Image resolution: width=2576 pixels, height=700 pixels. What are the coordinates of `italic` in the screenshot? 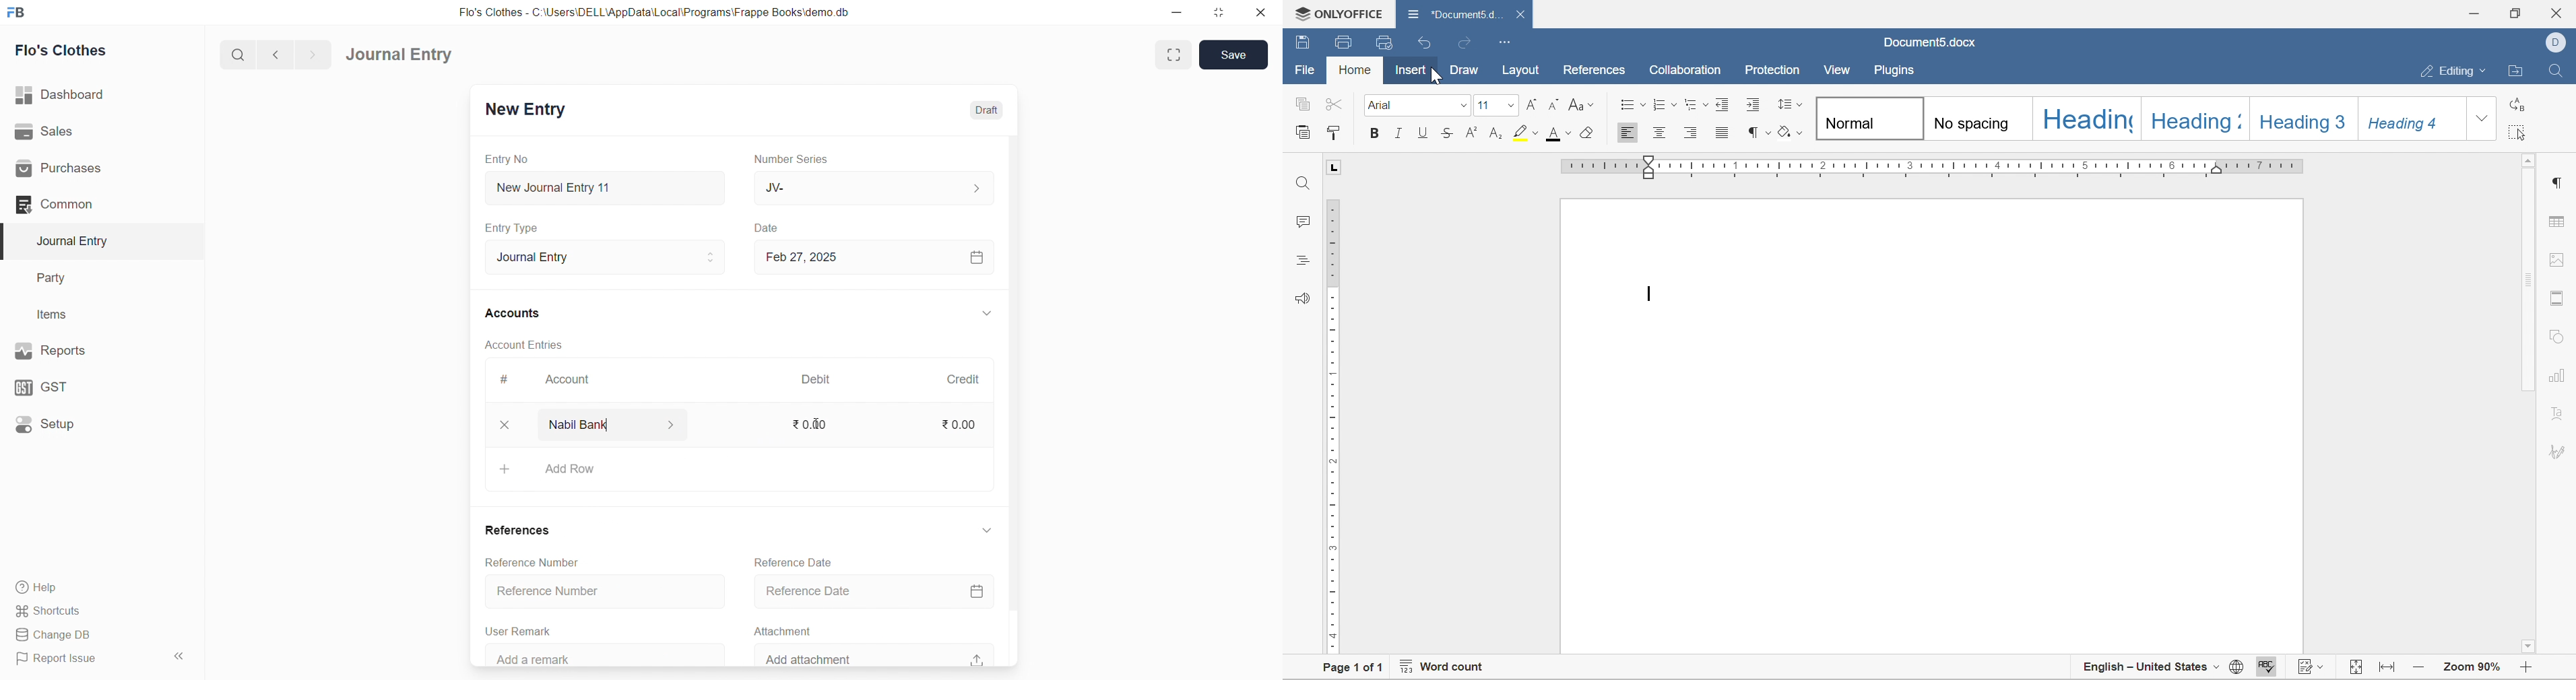 It's located at (1396, 133).